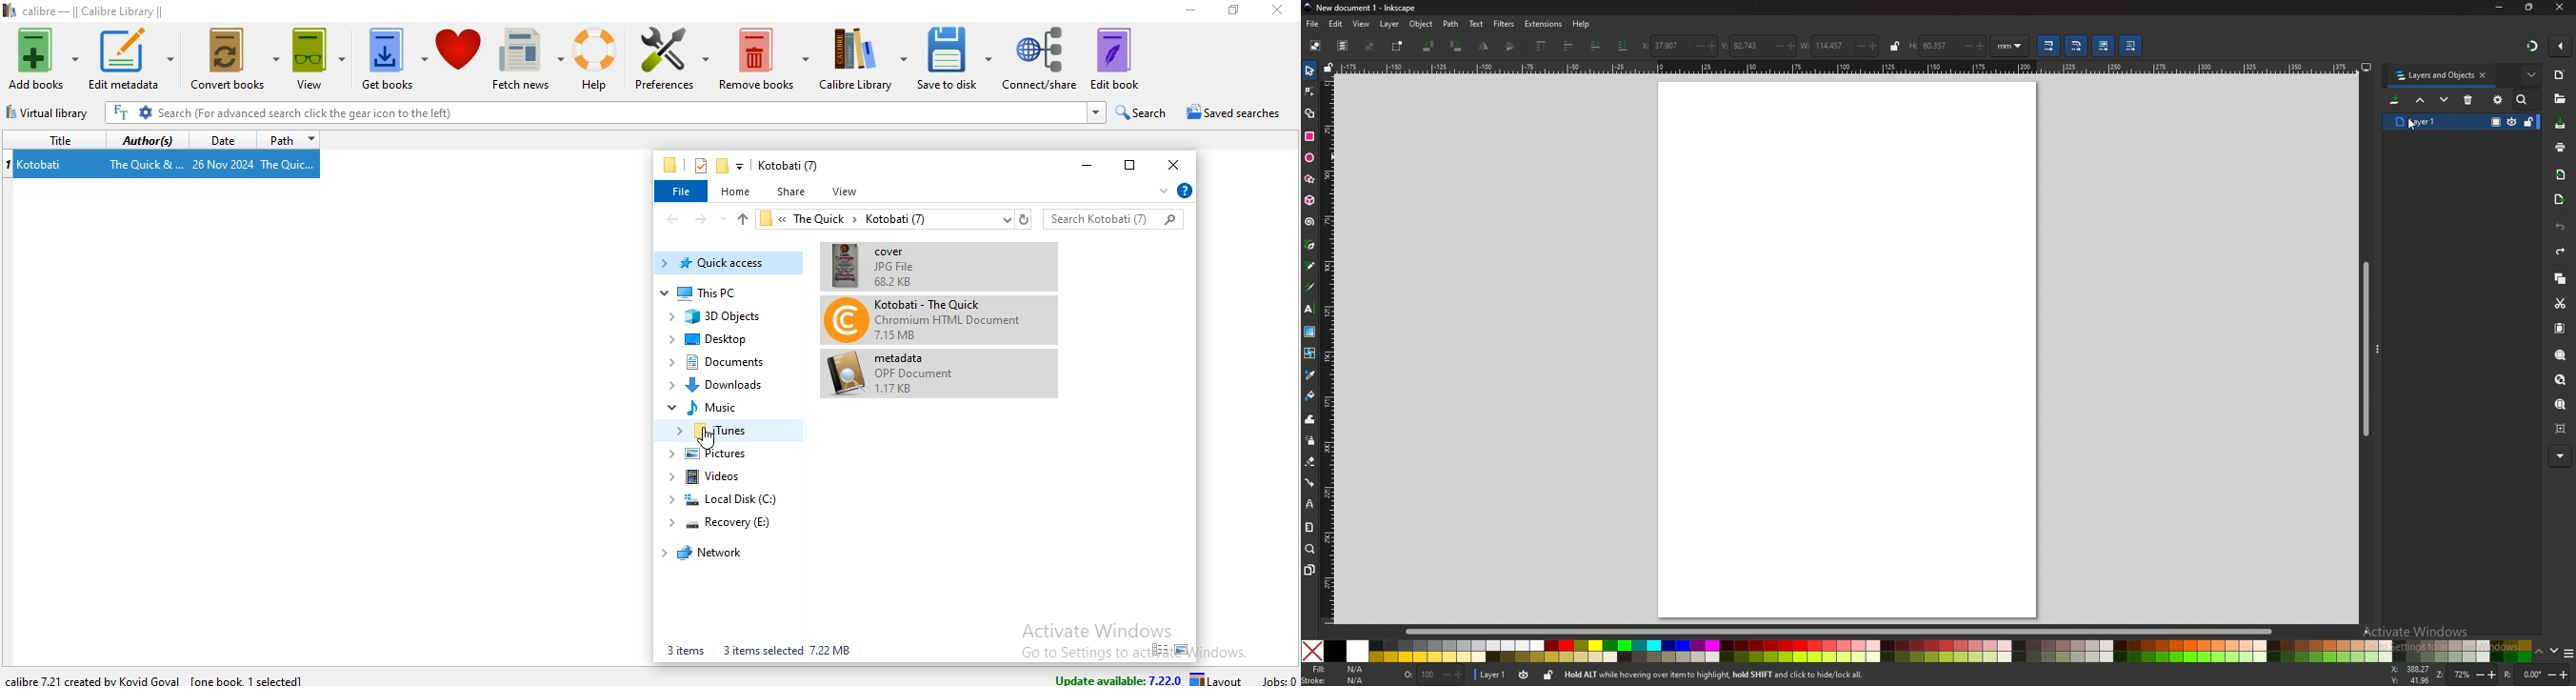 Image resolution: width=2576 pixels, height=700 pixels. Describe the element at coordinates (41, 165) in the screenshot. I see `Kotobati` at that location.